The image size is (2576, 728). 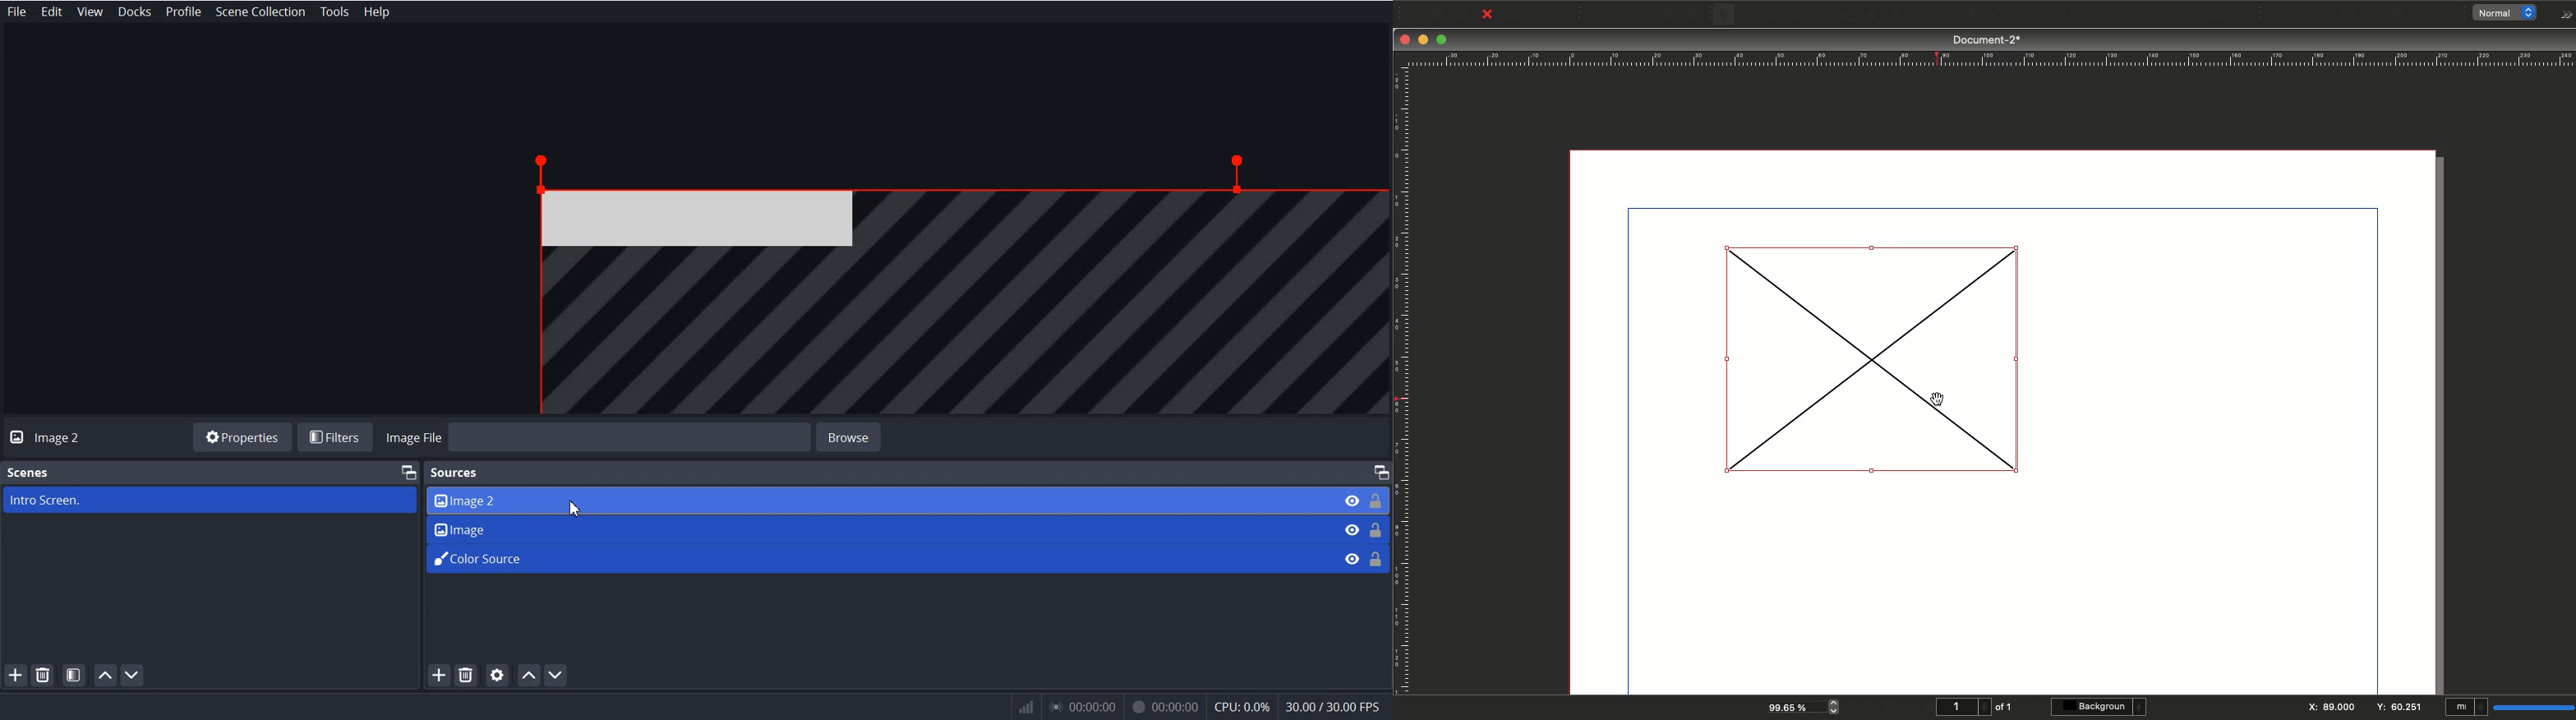 I want to click on Text annotation, so click(x=2424, y=15).